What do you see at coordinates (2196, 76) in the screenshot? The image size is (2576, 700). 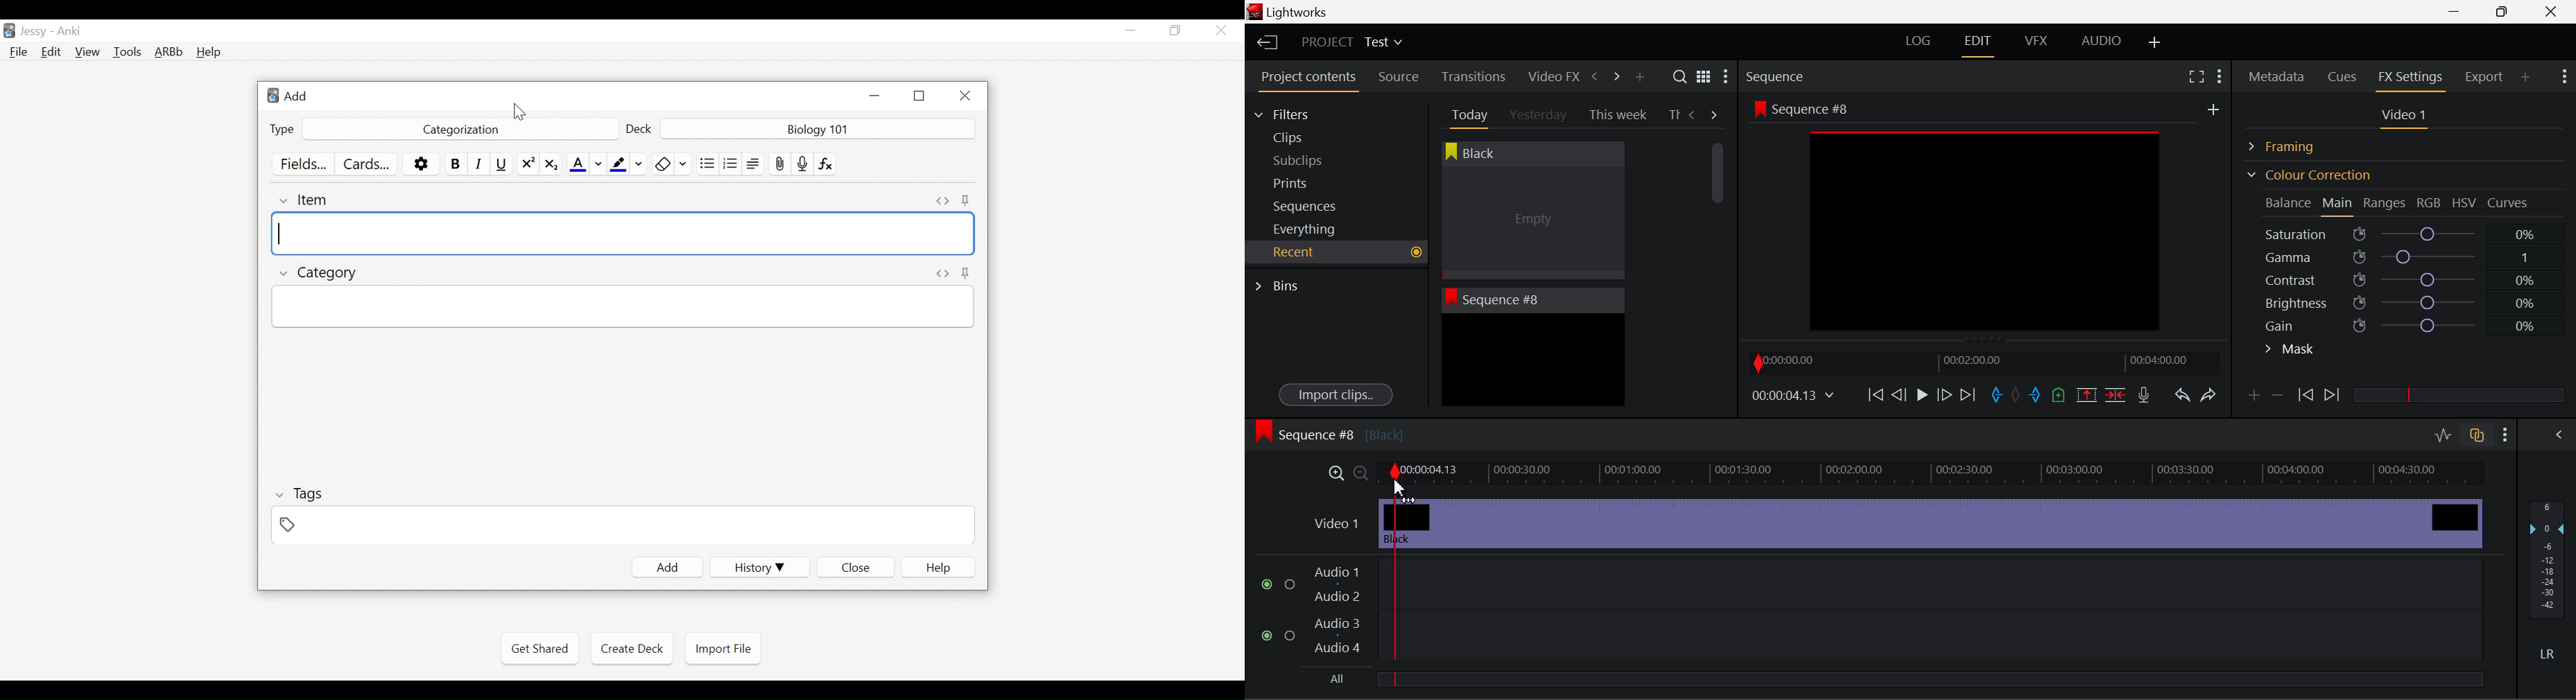 I see `Full Screen` at bounding box center [2196, 76].